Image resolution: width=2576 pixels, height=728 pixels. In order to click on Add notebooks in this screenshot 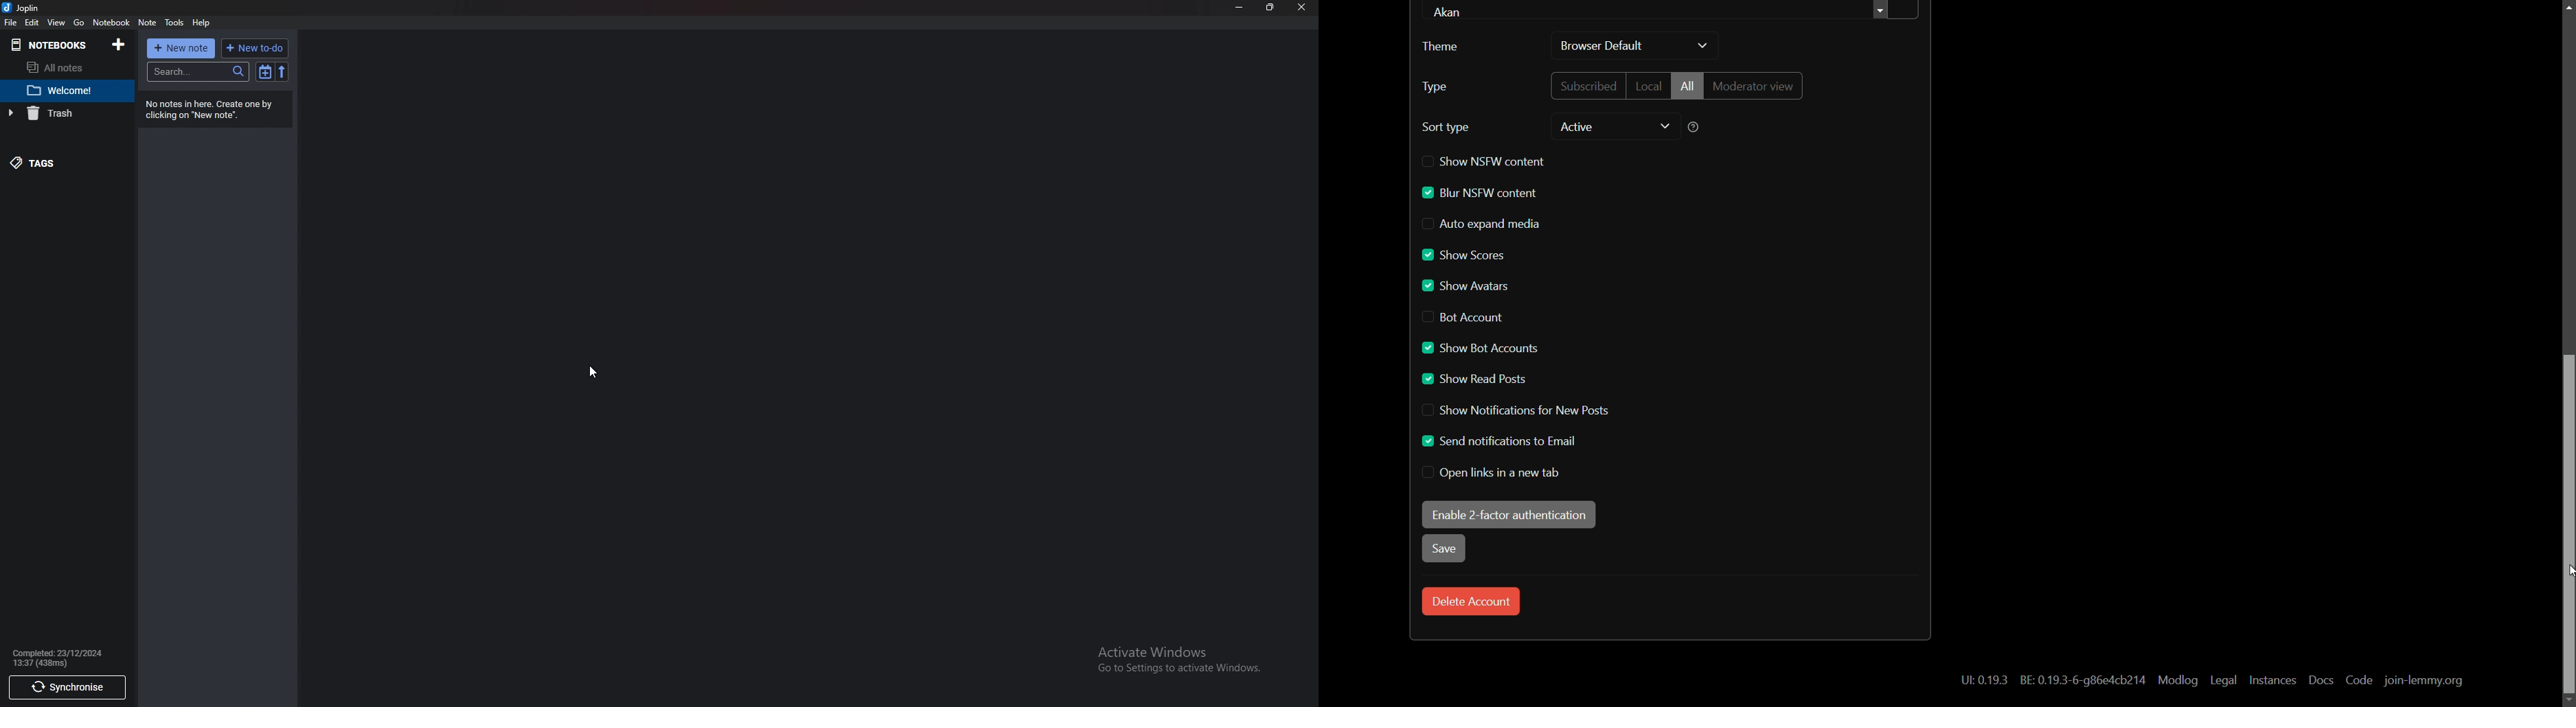, I will do `click(119, 45)`.